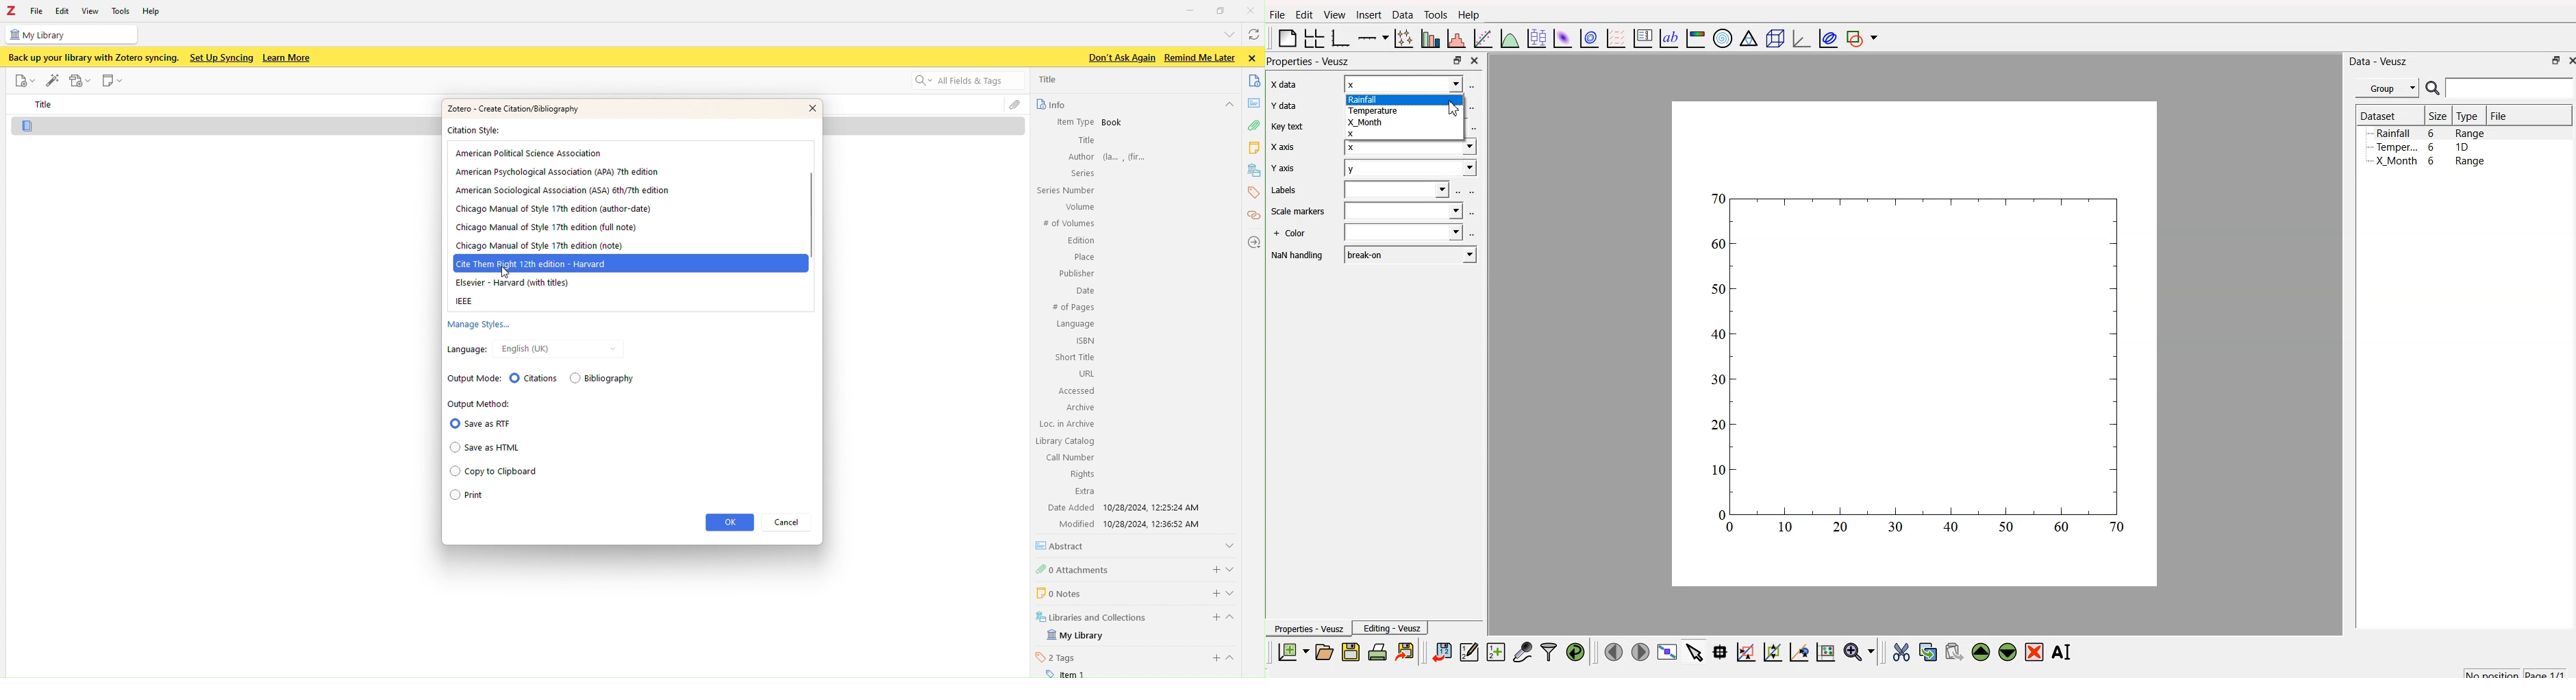 The height and width of the screenshot is (700, 2576). What do you see at coordinates (1642, 39) in the screenshot?
I see `plot key` at bounding box center [1642, 39].